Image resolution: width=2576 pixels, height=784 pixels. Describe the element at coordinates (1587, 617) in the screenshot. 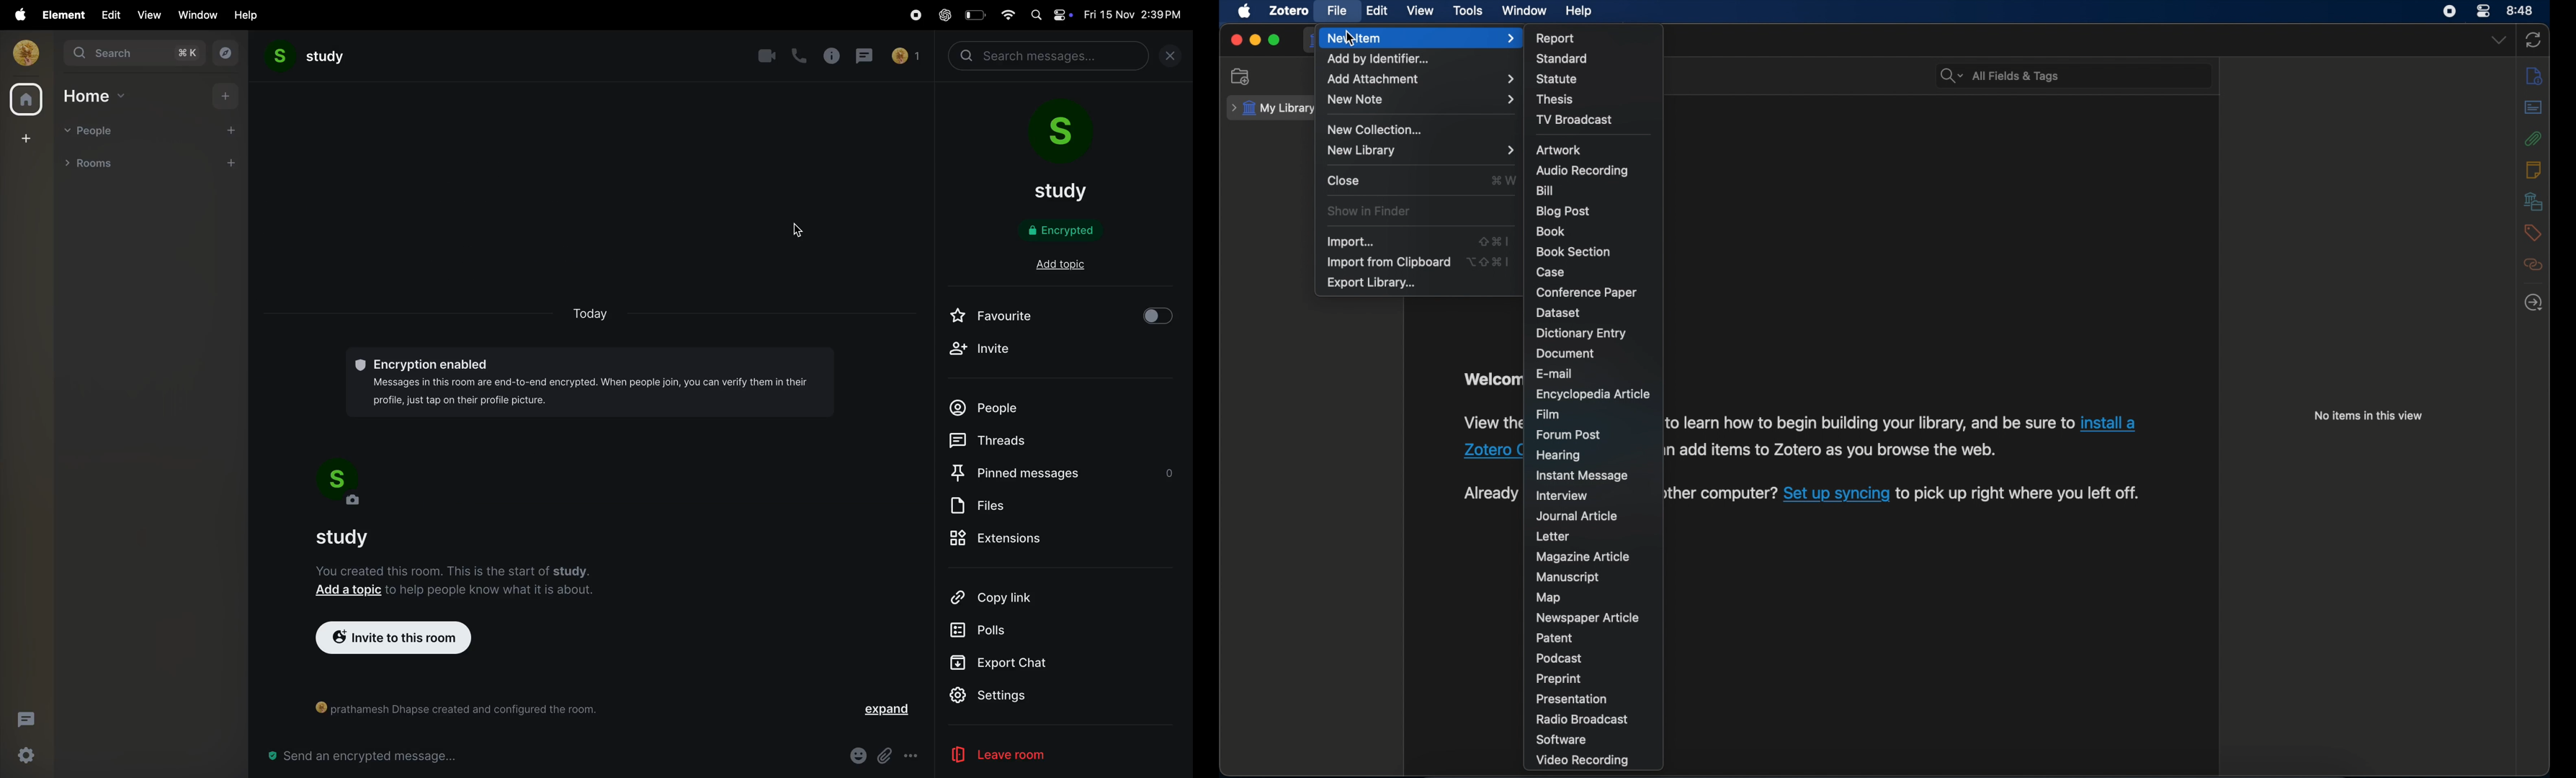

I see `newspaper article` at that location.